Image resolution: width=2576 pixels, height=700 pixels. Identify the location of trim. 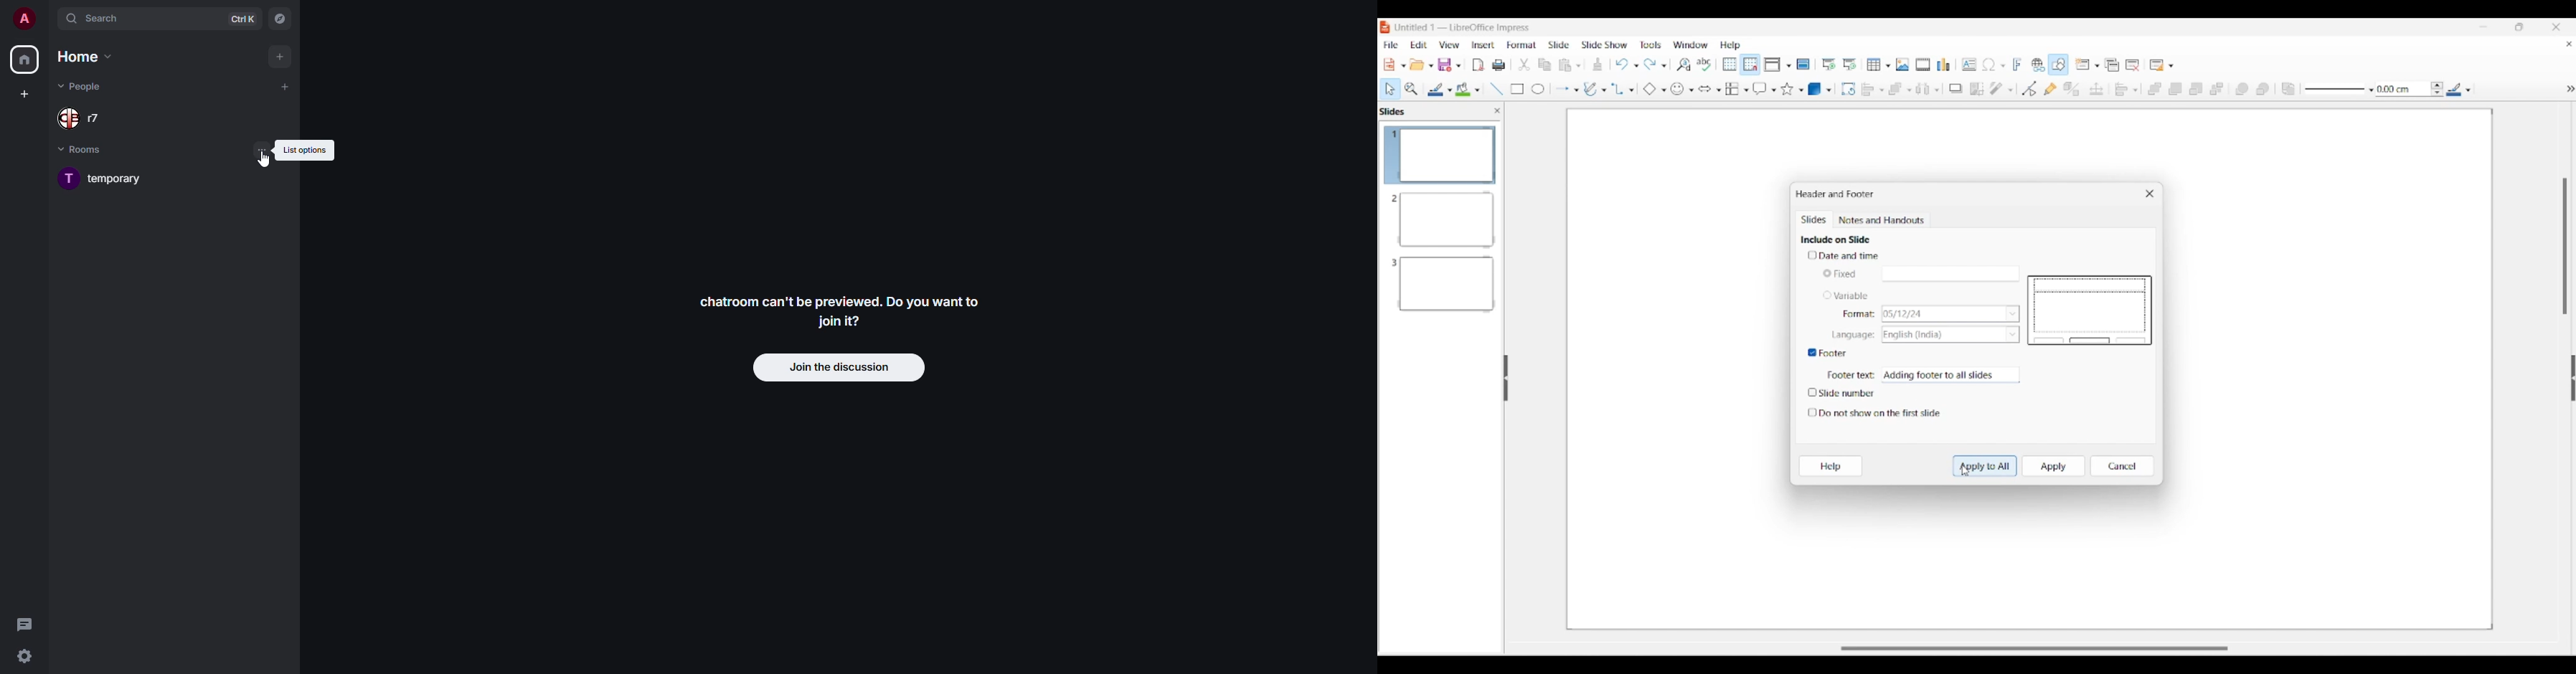
(1522, 64).